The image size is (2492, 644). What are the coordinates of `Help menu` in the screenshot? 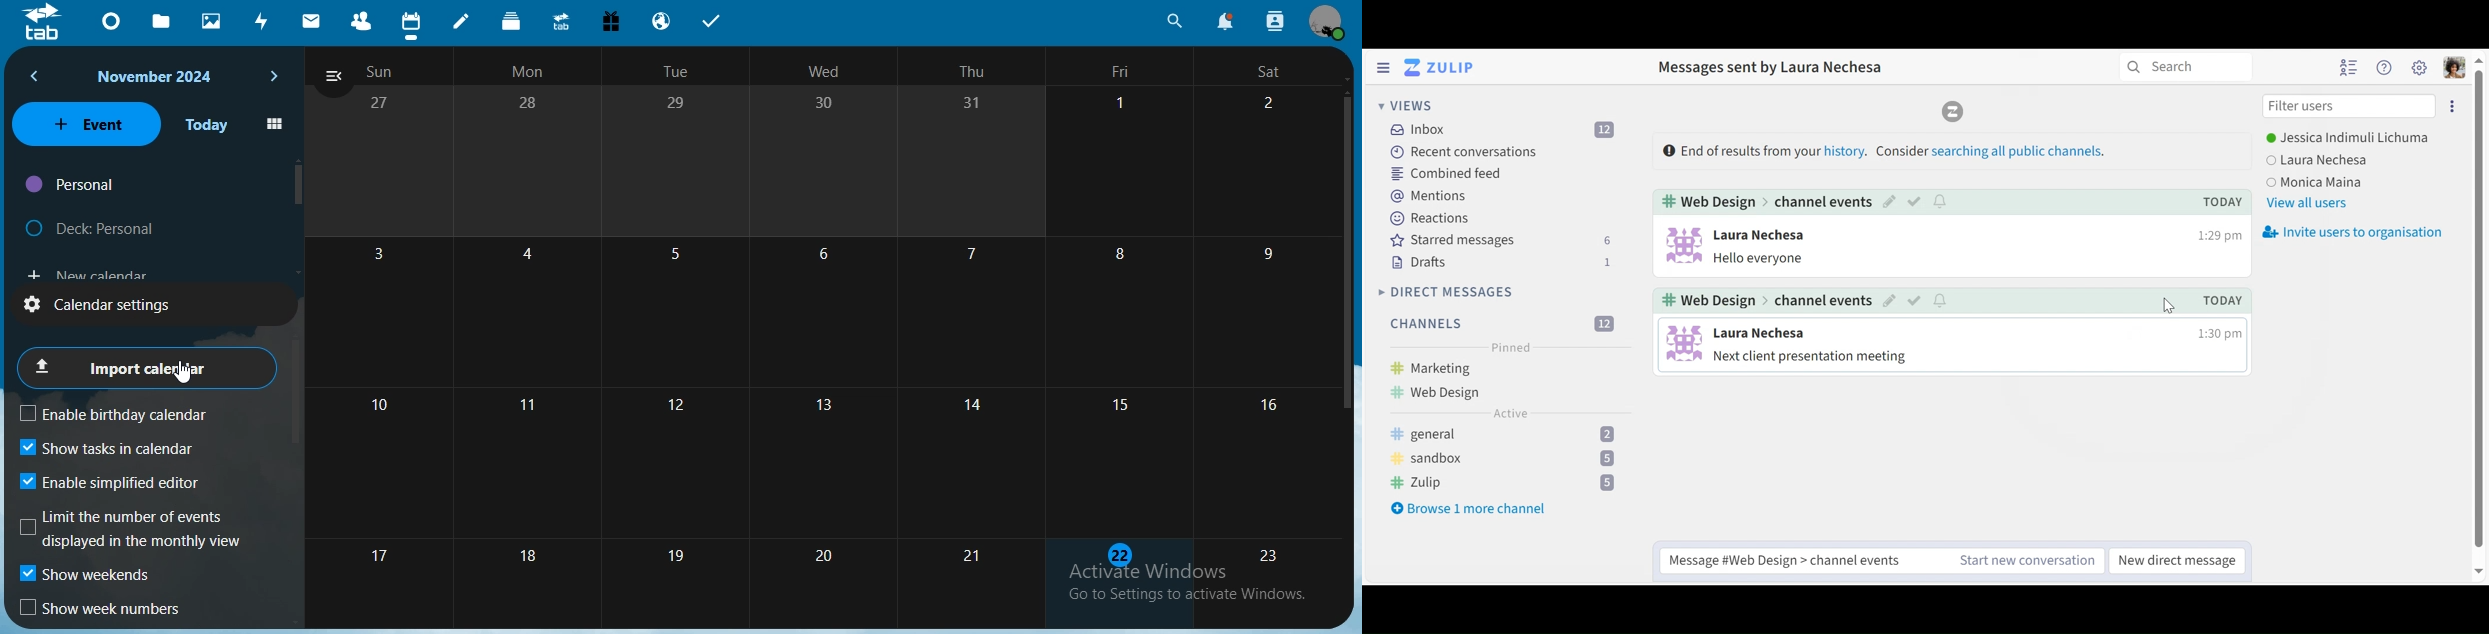 It's located at (2384, 68).